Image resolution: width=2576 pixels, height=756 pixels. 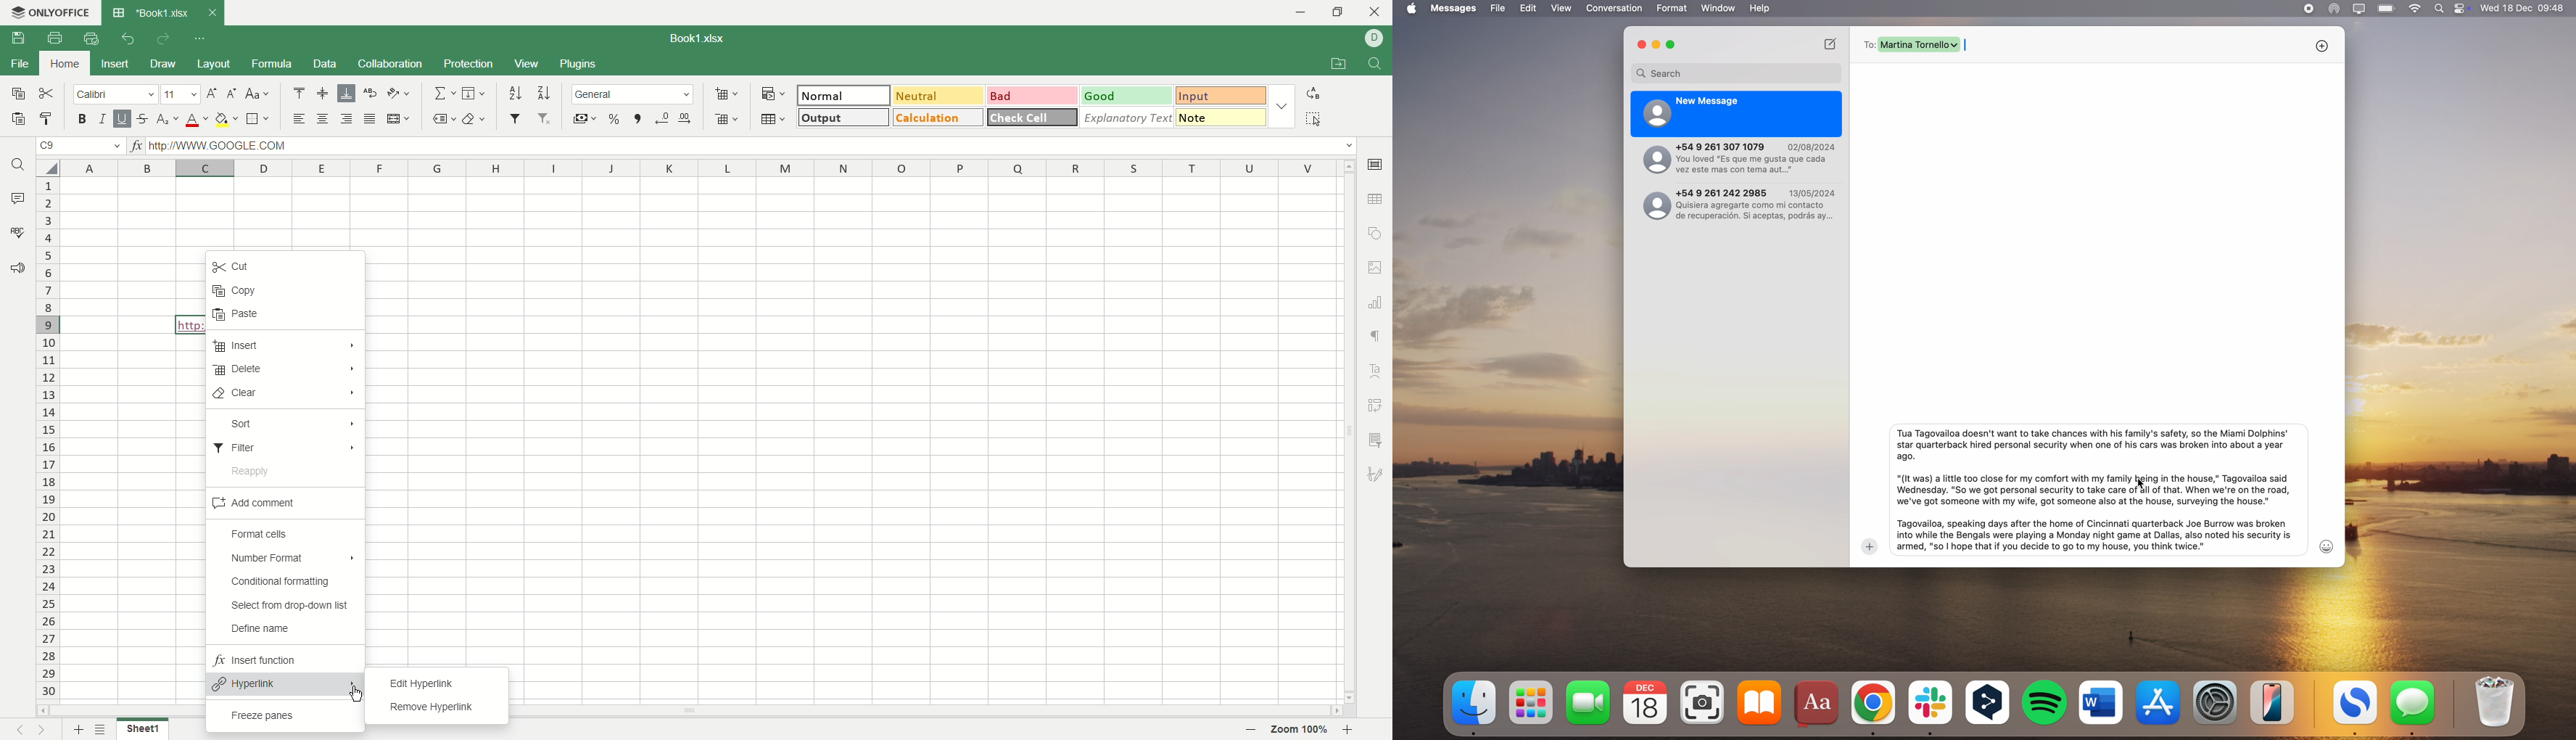 I want to click on increase size, so click(x=212, y=94).